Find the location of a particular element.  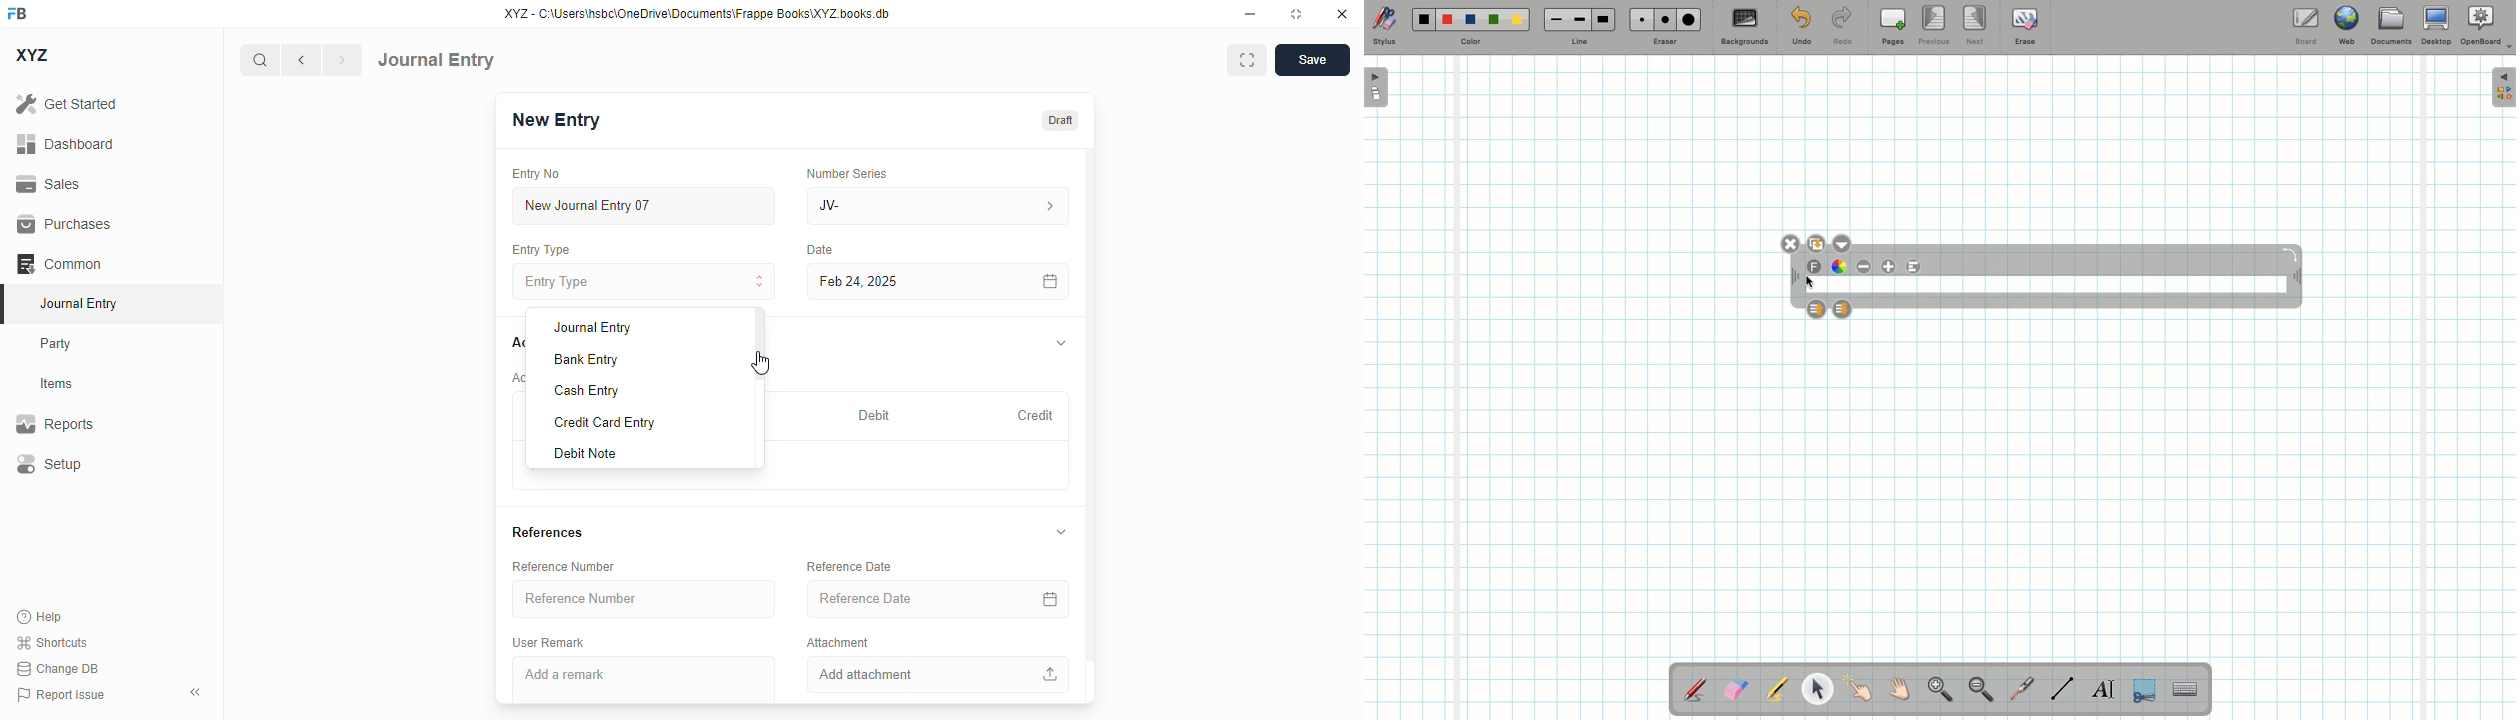

purchases is located at coordinates (66, 224).